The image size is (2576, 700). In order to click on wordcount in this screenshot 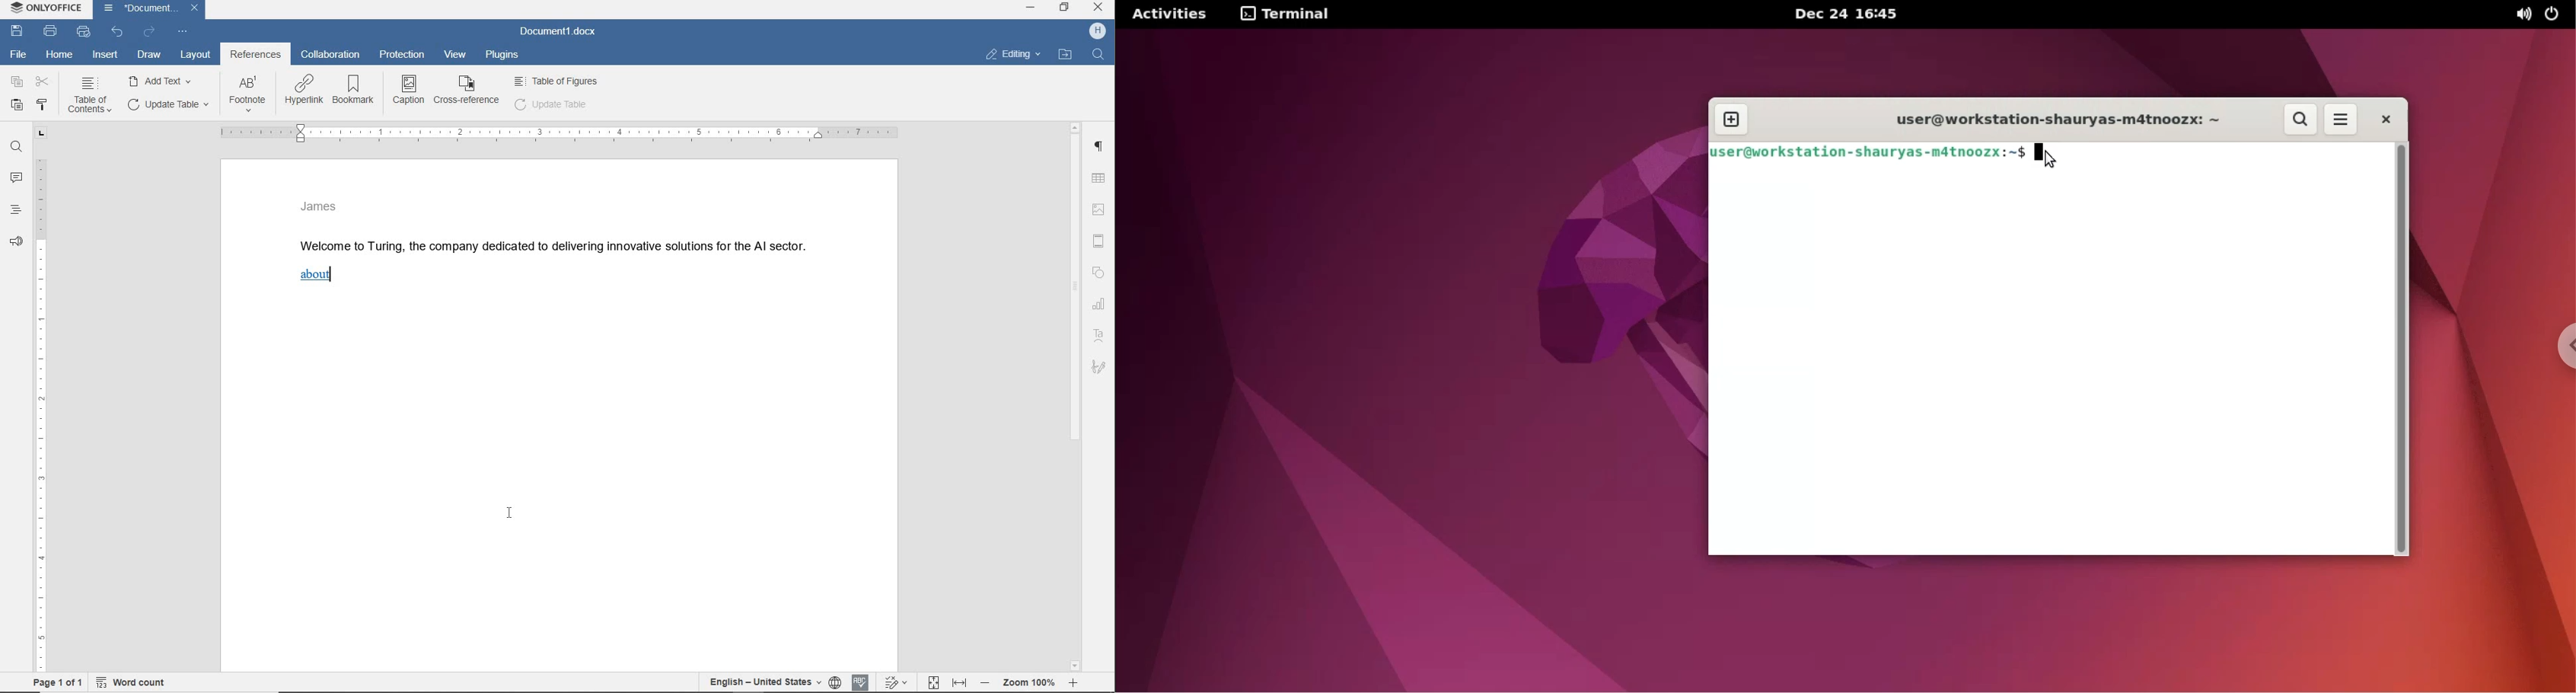, I will do `click(134, 682)`.